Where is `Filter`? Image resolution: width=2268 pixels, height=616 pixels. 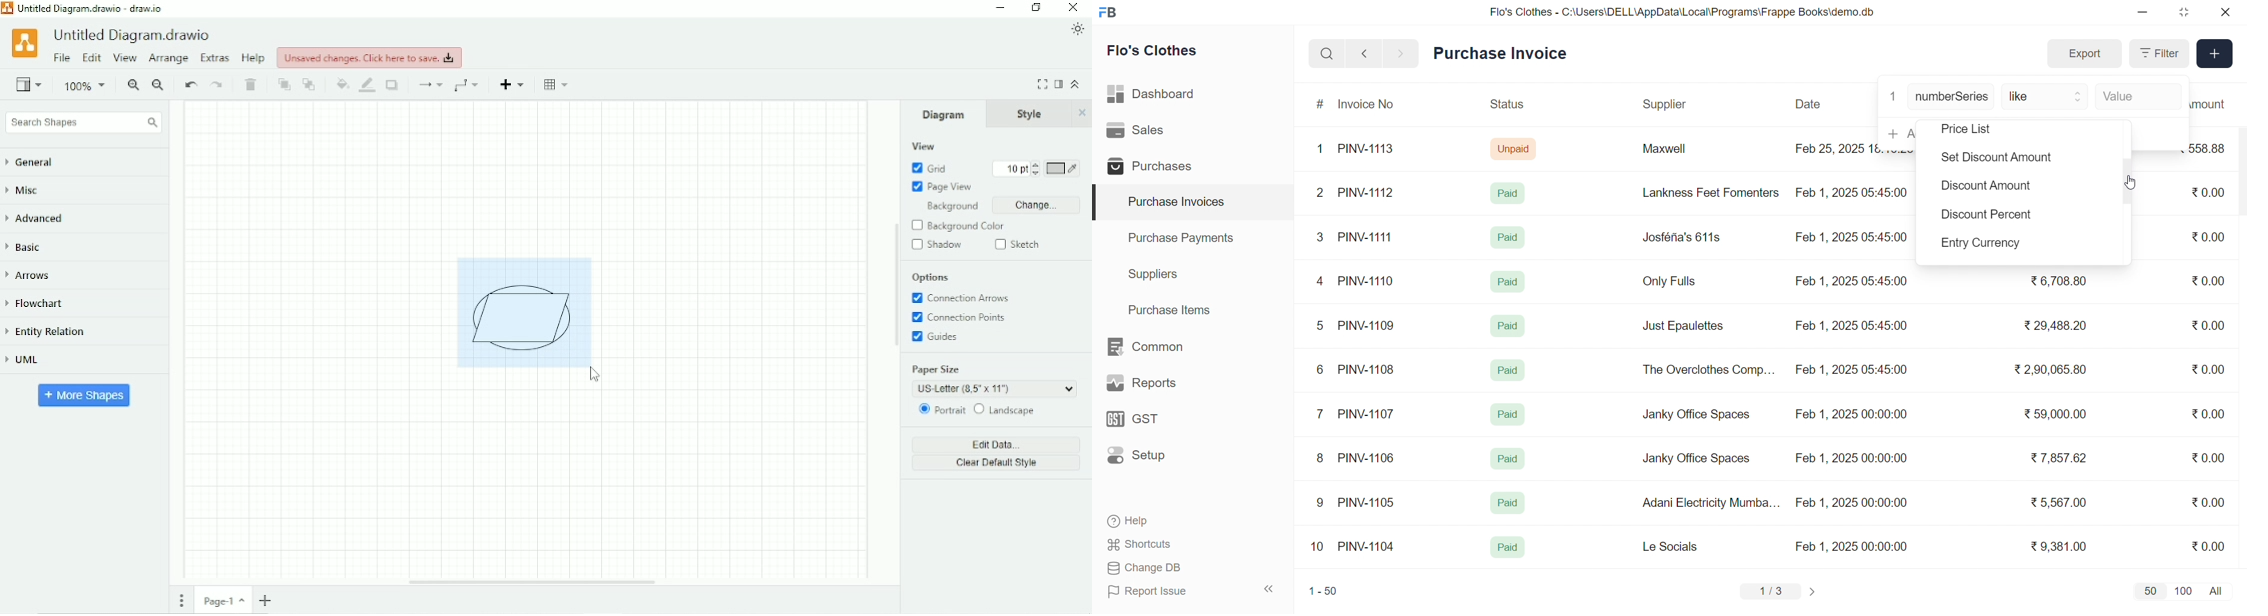
Filter is located at coordinates (2159, 54).